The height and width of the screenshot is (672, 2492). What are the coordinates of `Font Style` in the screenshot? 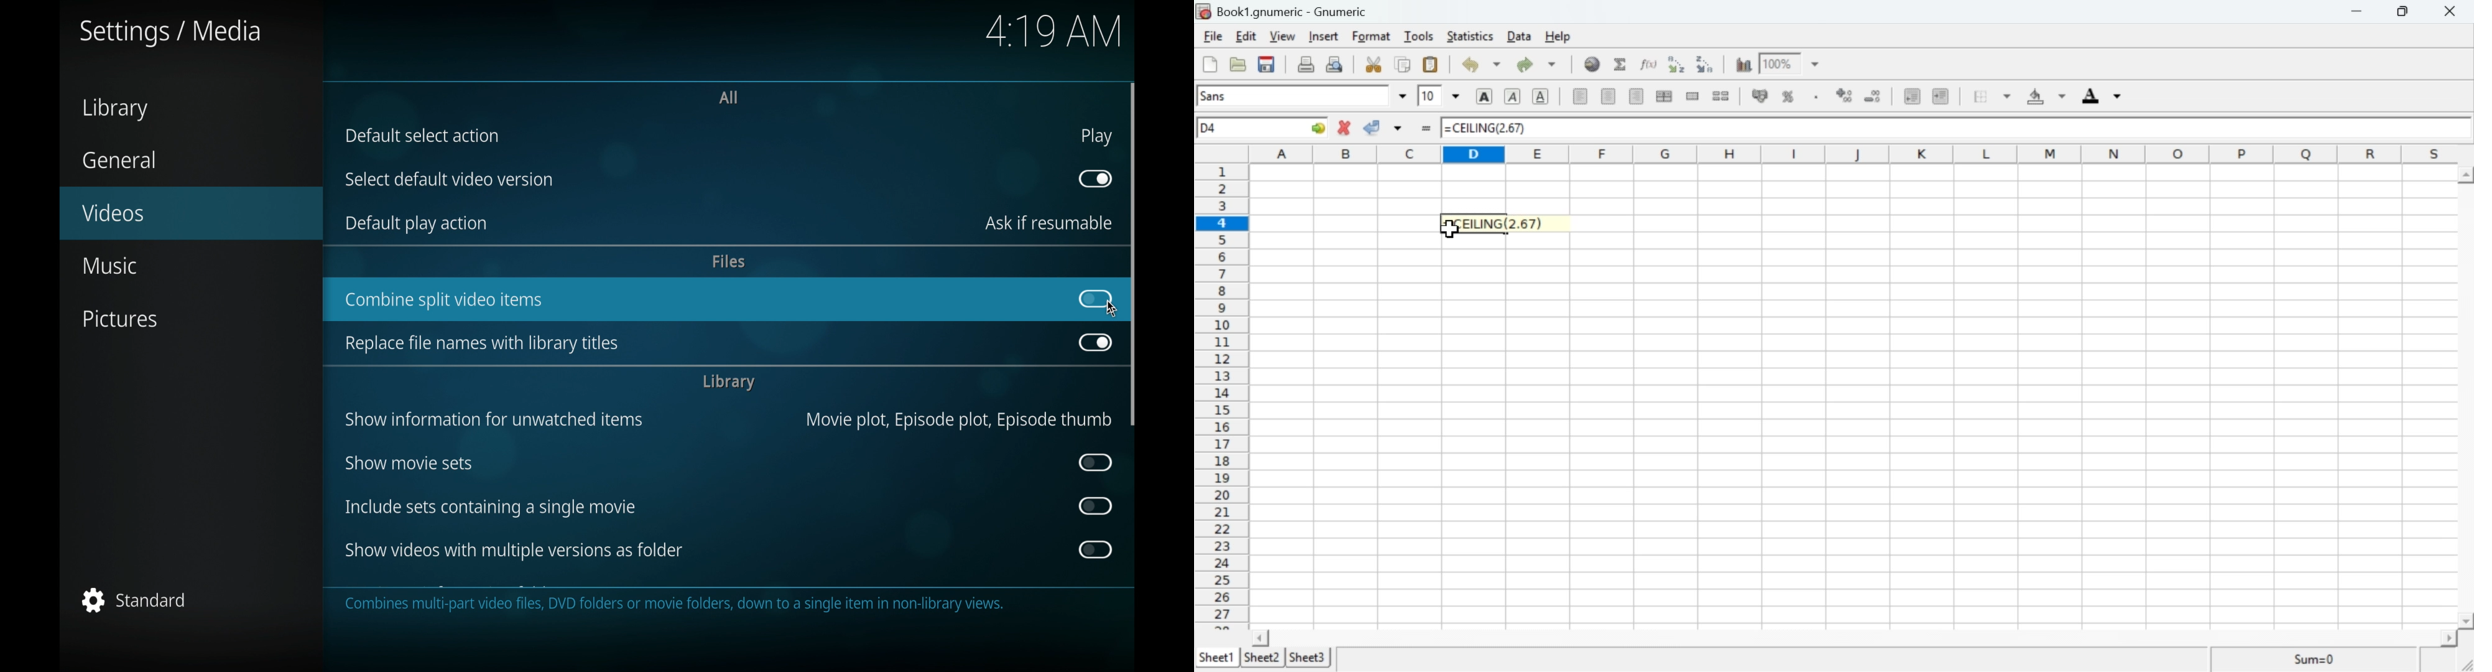 It's located at (1304, 96).